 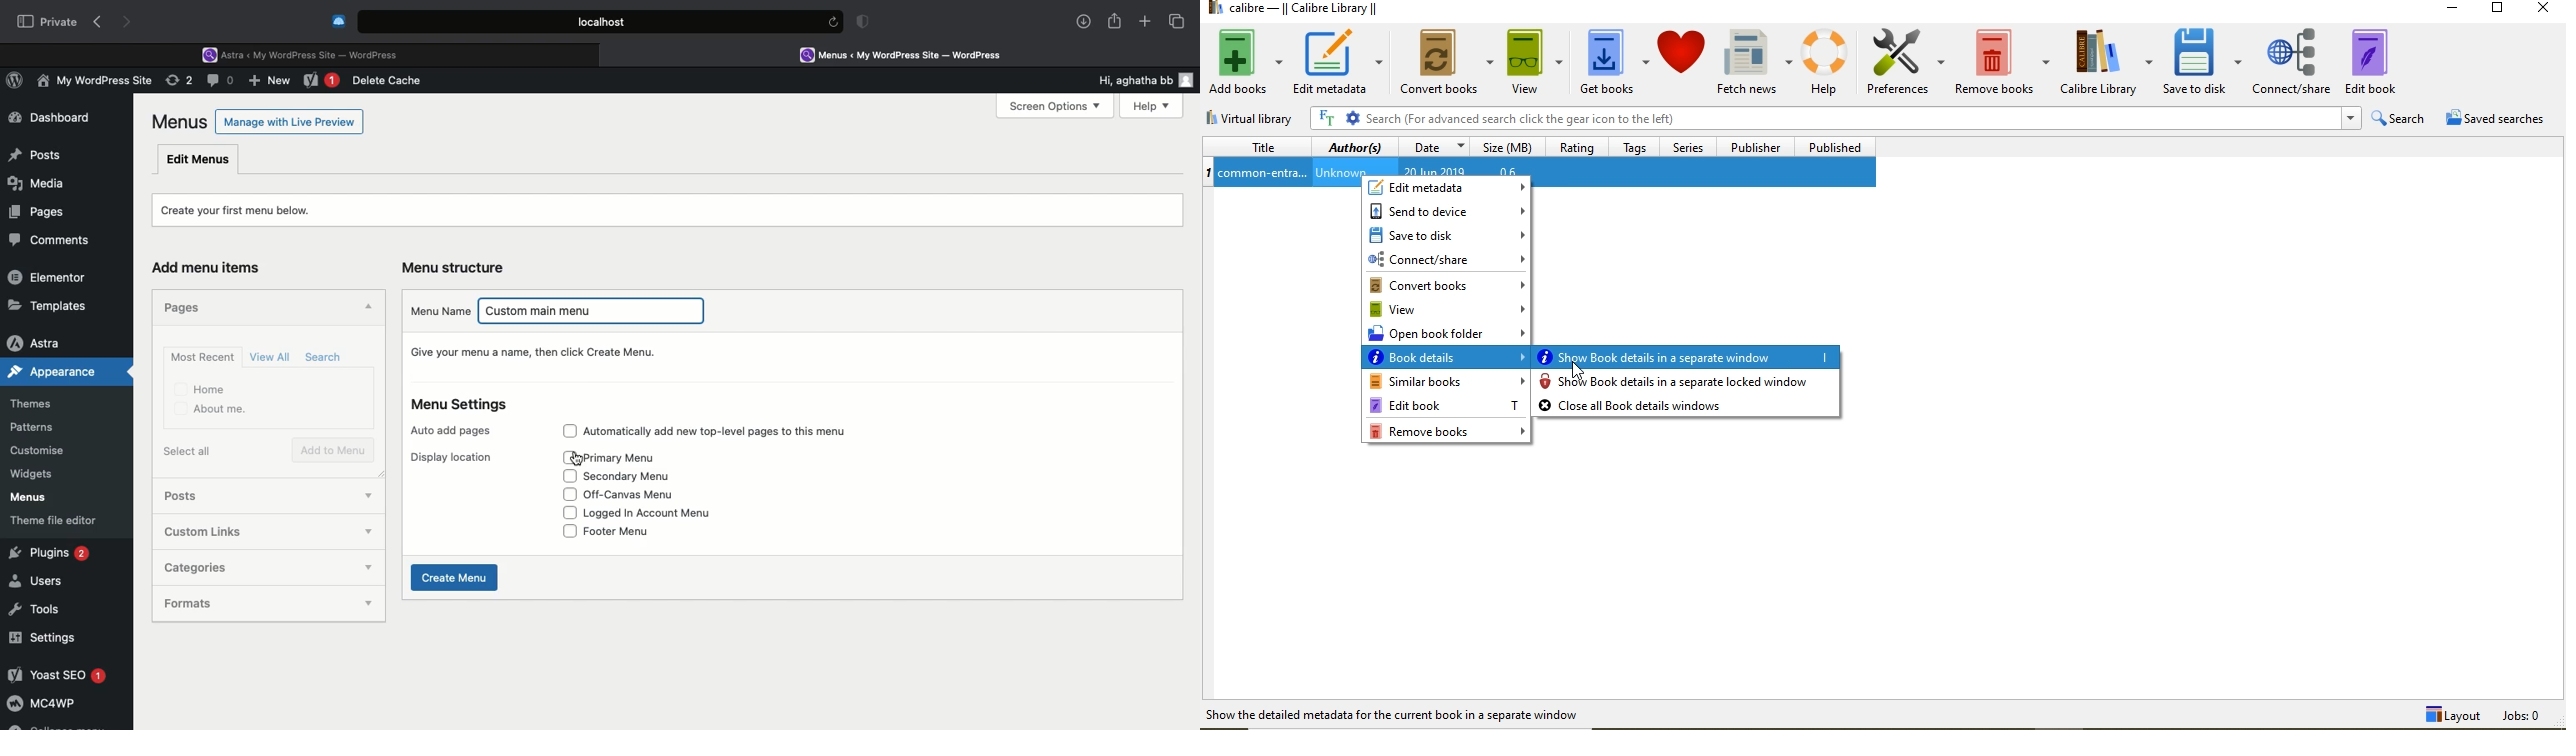 I want to click on Select all, so click(x=191, y=451).